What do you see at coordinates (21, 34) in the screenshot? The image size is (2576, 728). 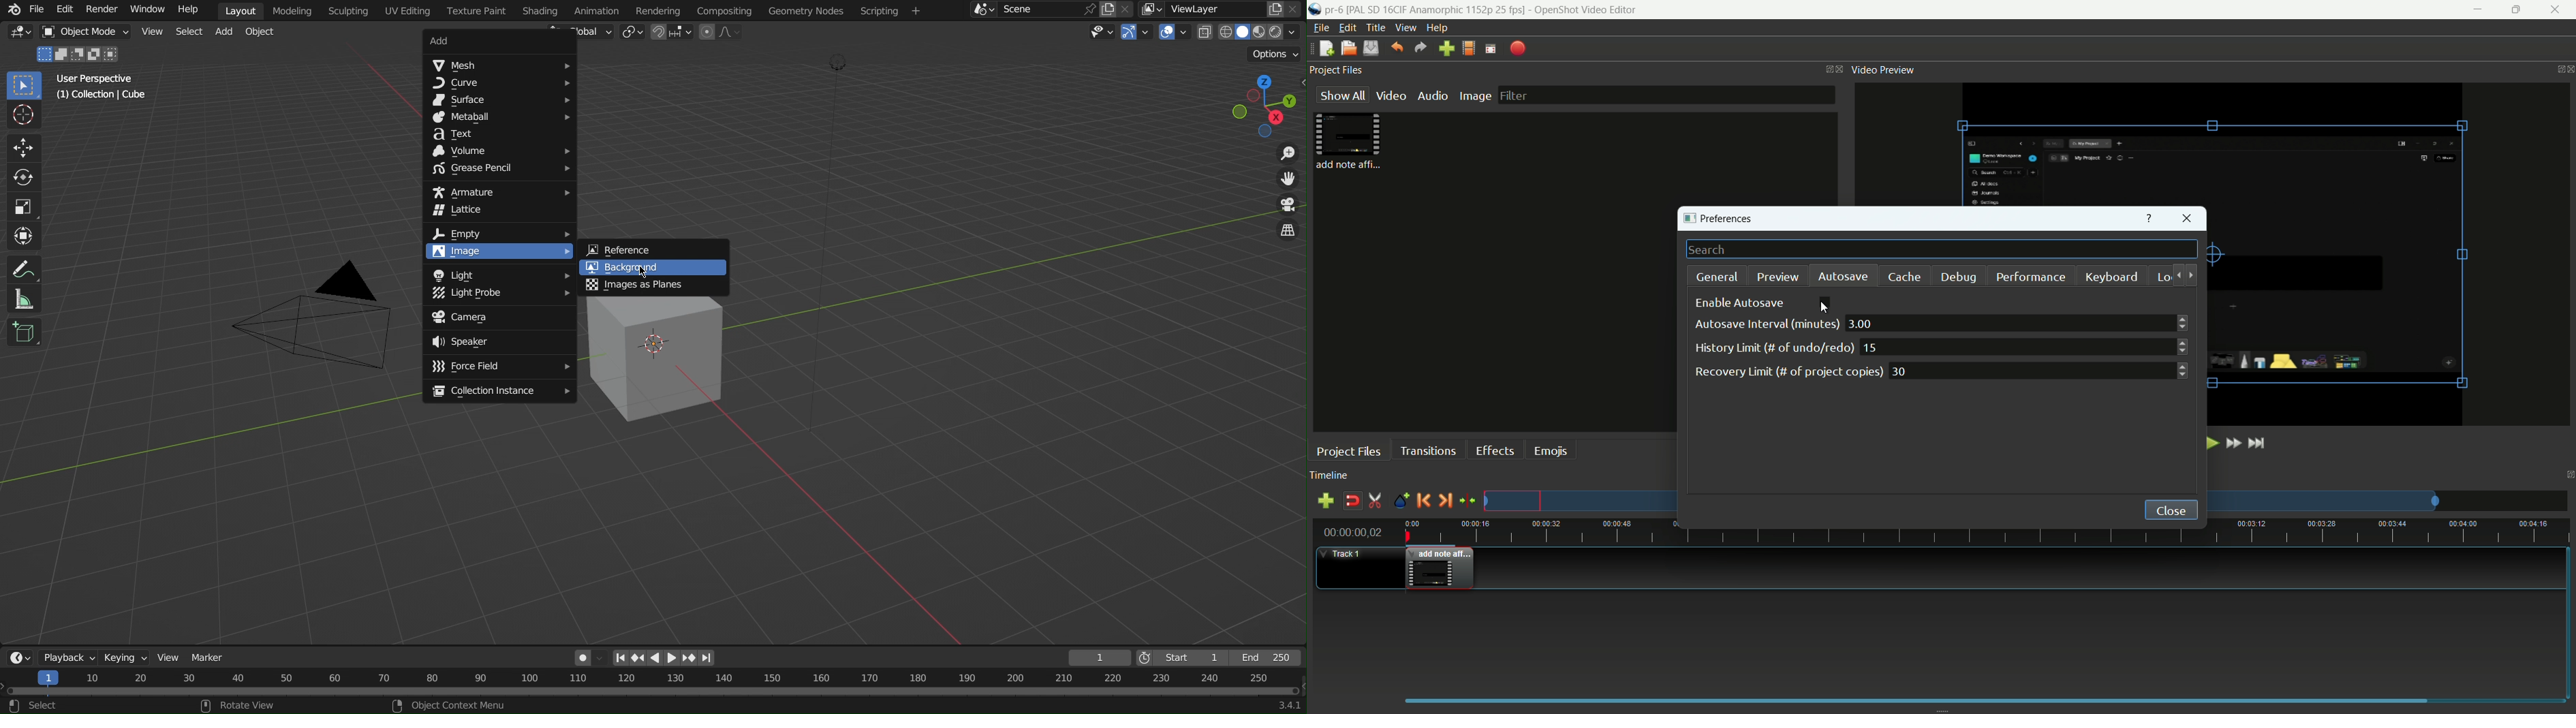 I see `Editor Type` at bounding box center [21, 34].